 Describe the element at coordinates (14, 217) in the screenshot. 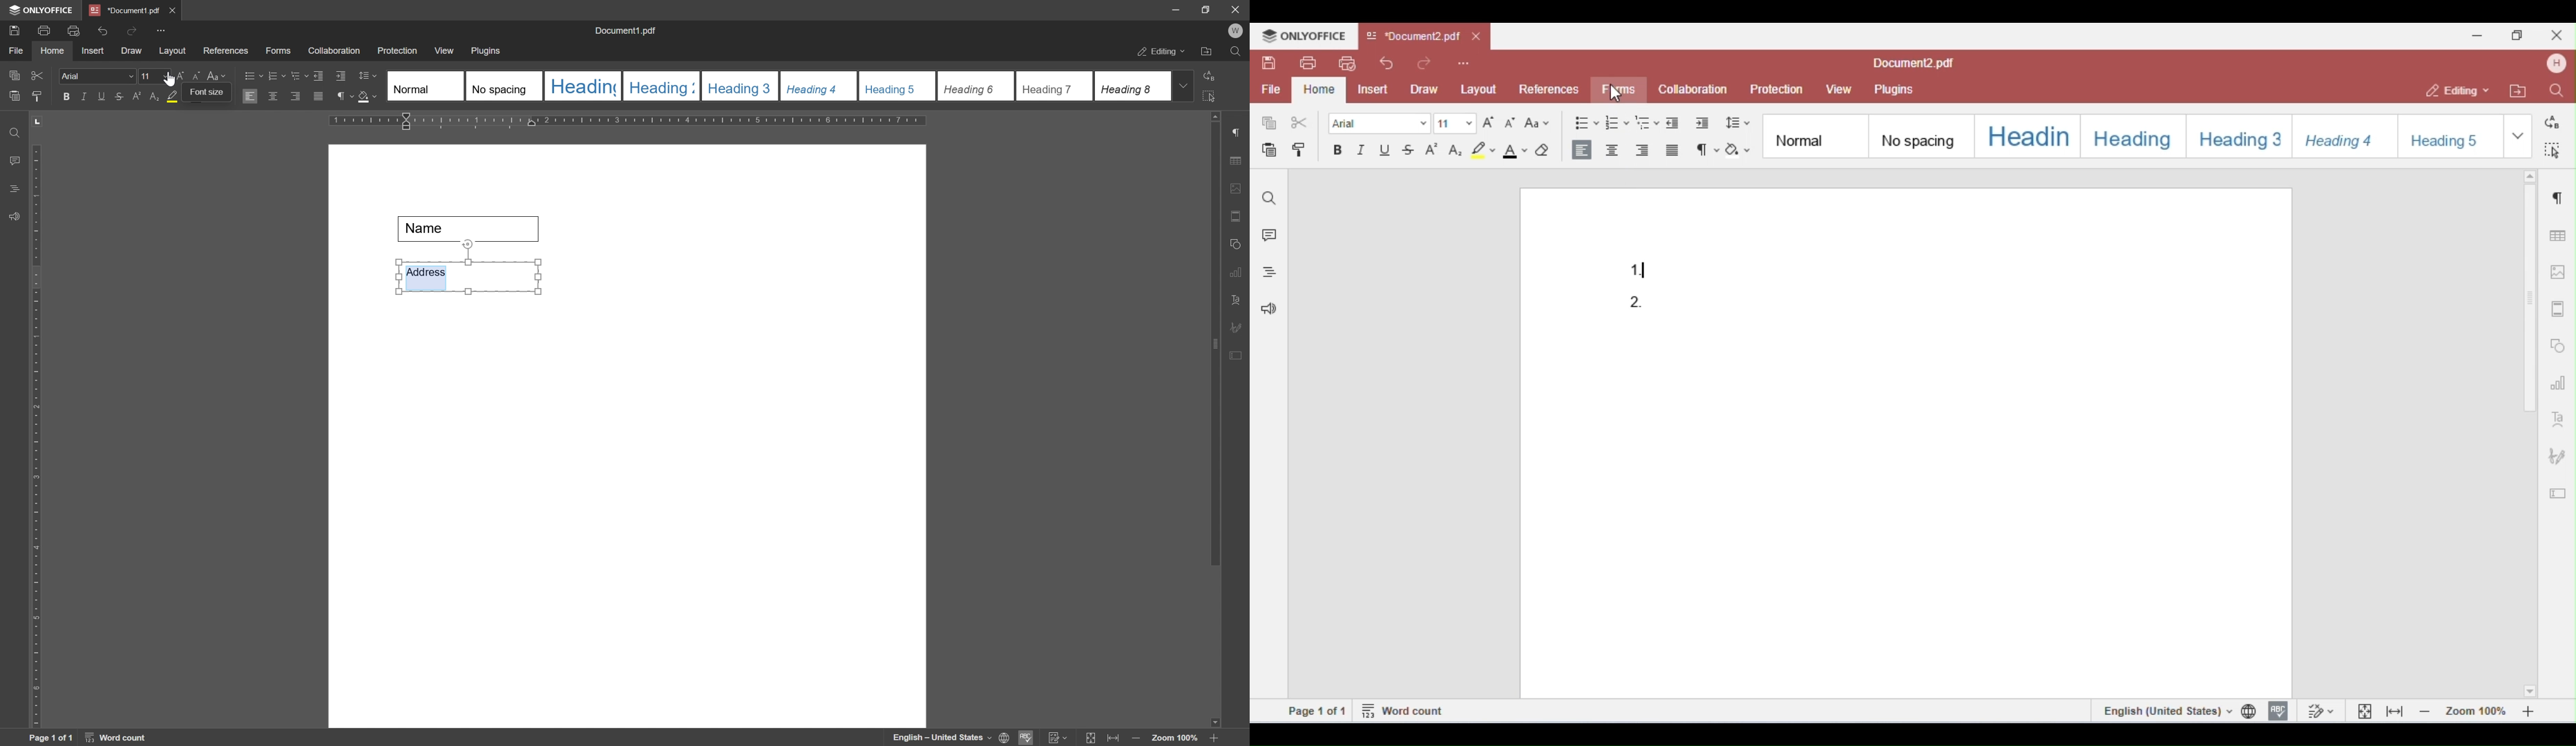

I see `feedback & support` at that location.